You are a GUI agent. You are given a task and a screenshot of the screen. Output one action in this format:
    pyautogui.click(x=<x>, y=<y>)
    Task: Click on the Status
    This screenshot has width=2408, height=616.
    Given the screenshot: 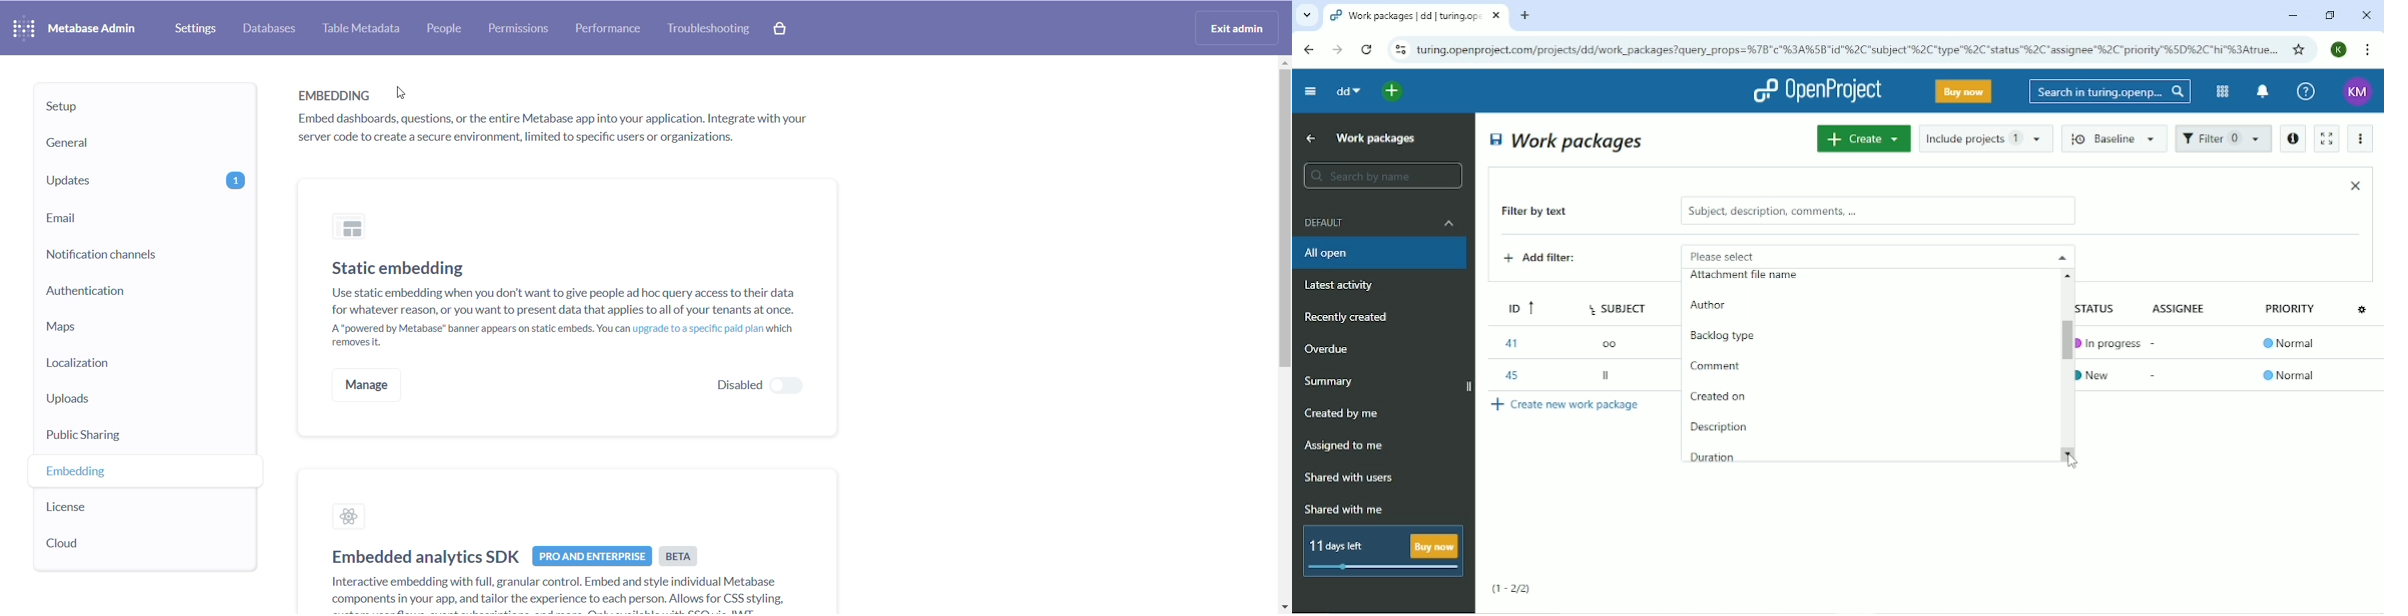 What is the action you would take?
    pyautogui.click(x=2106, y=307)
    